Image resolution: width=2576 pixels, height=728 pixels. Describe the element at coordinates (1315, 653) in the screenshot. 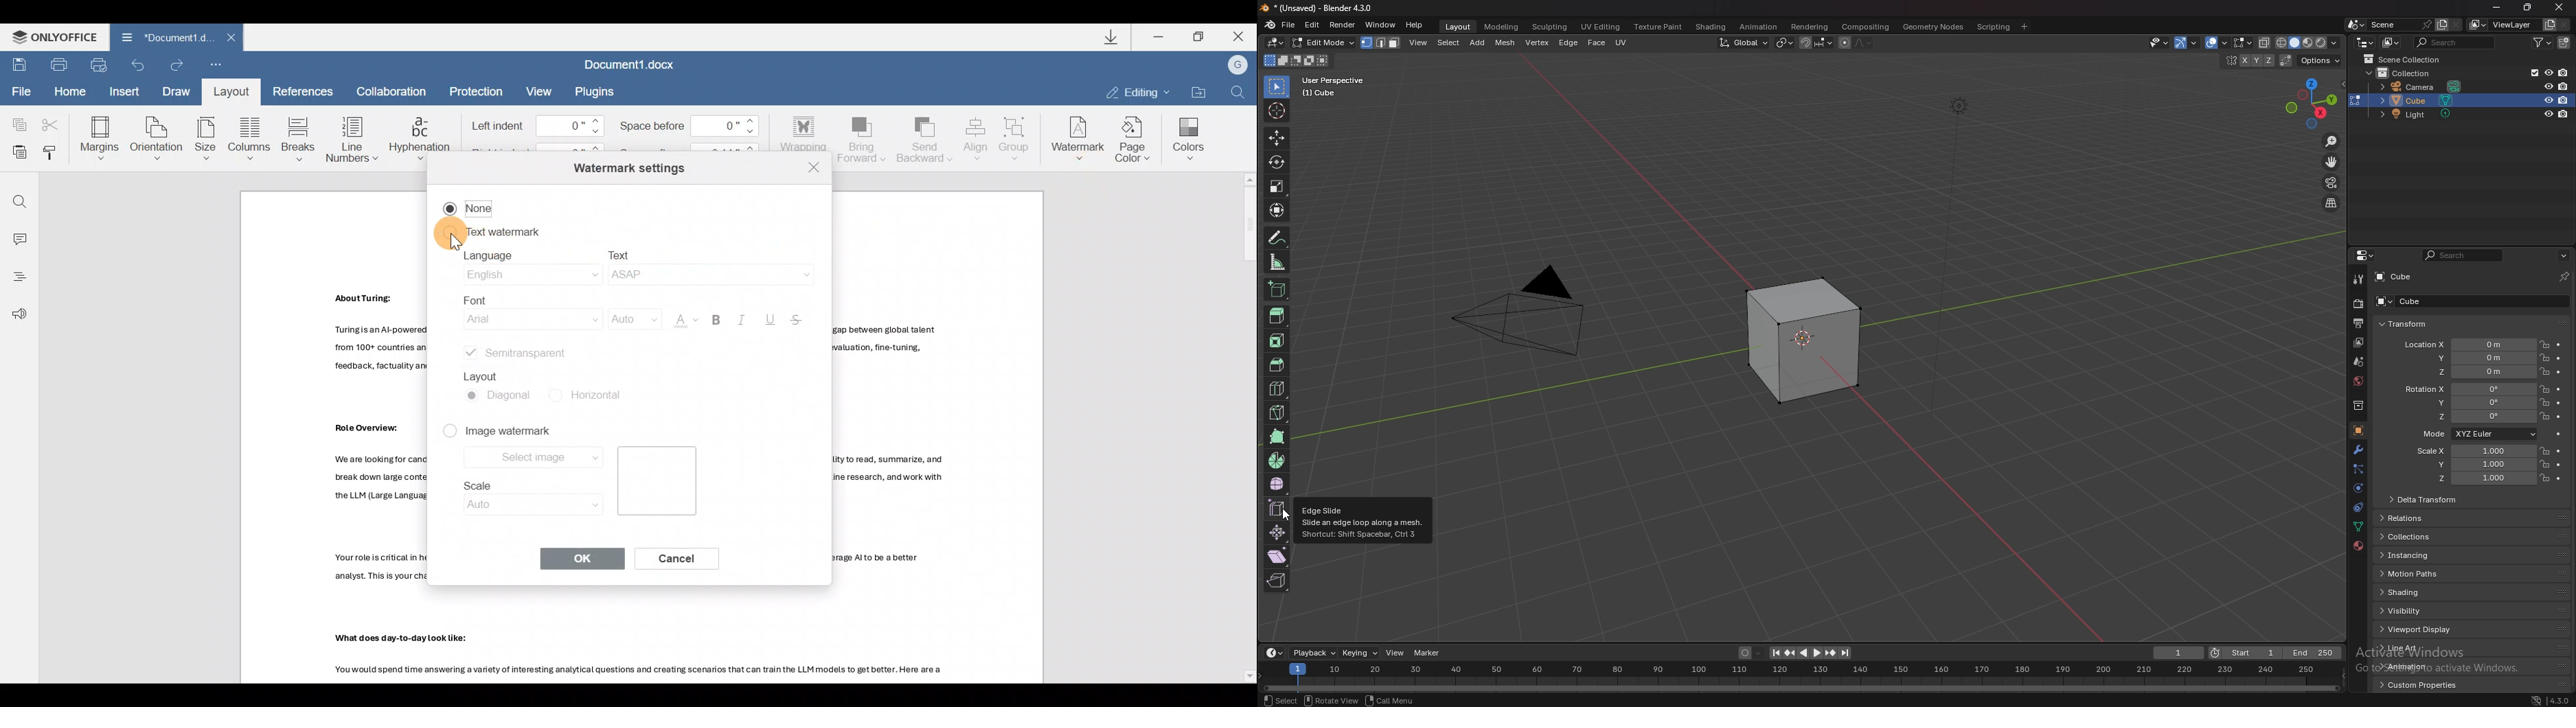

I see `playback` at that location.